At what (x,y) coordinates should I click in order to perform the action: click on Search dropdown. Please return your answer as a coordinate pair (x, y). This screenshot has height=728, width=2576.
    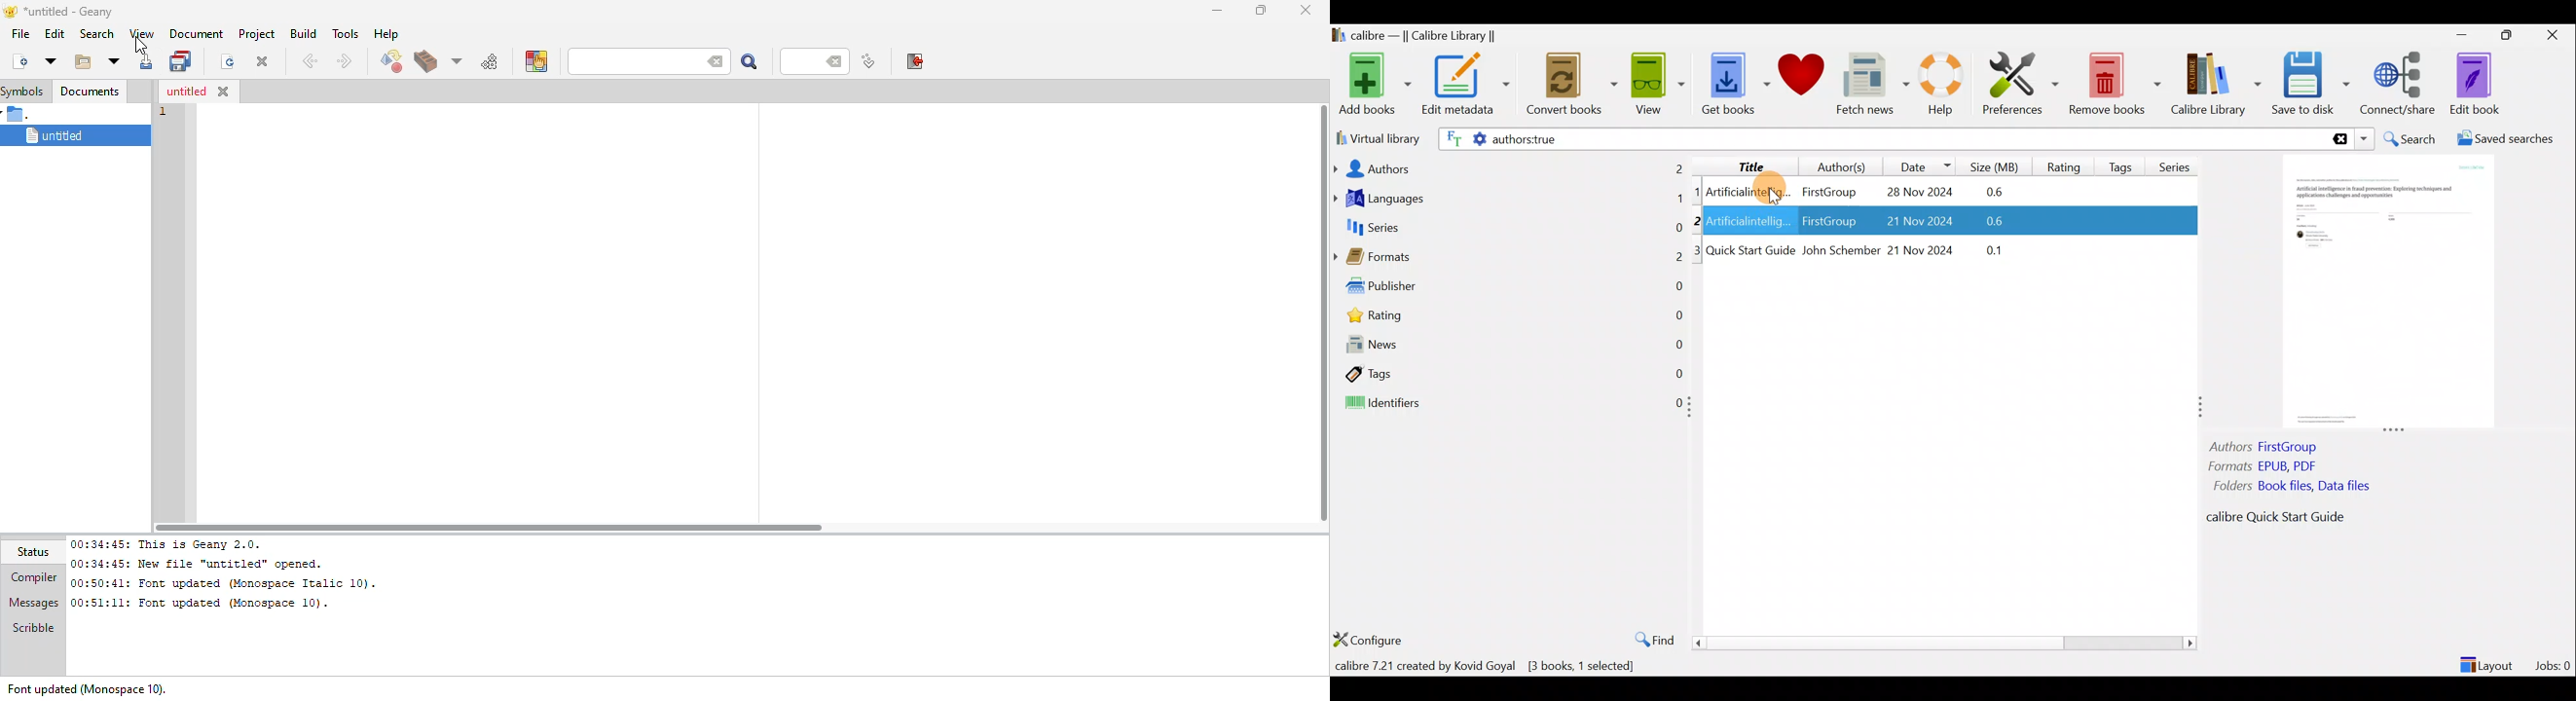
    Looking at the image, I should click on (2366, 139).